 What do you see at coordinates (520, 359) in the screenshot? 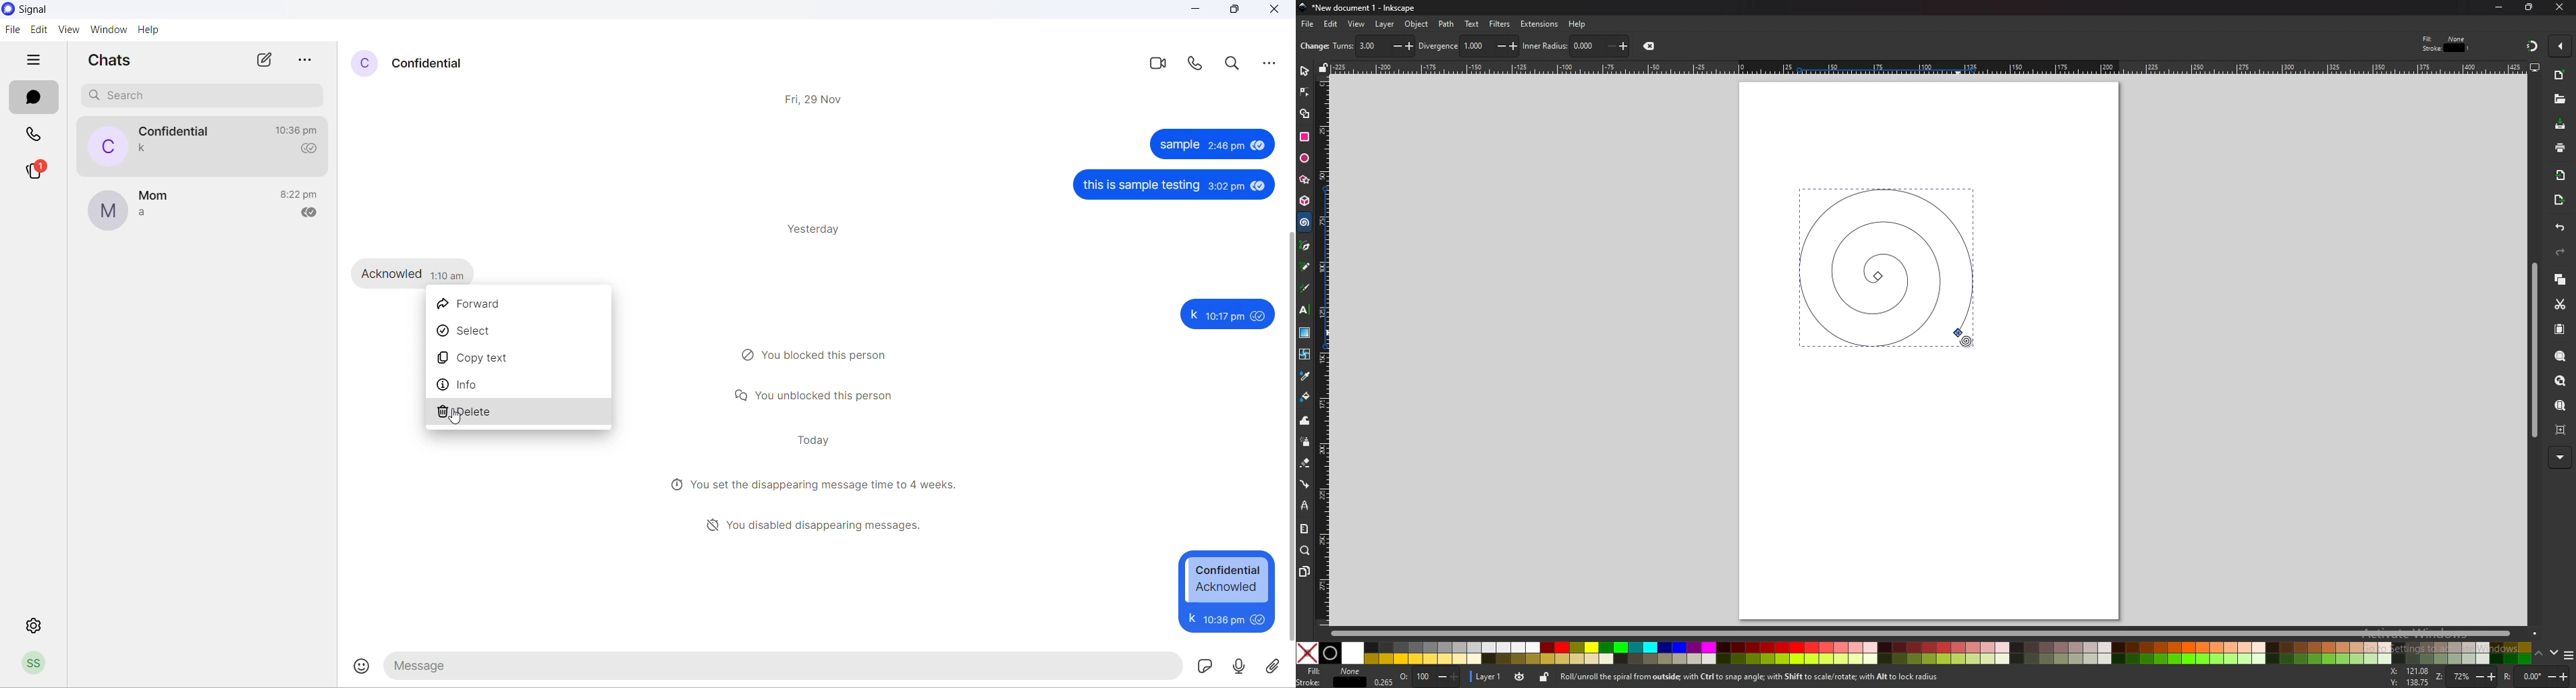
I see `copy text` at bounding box center [520, 359].